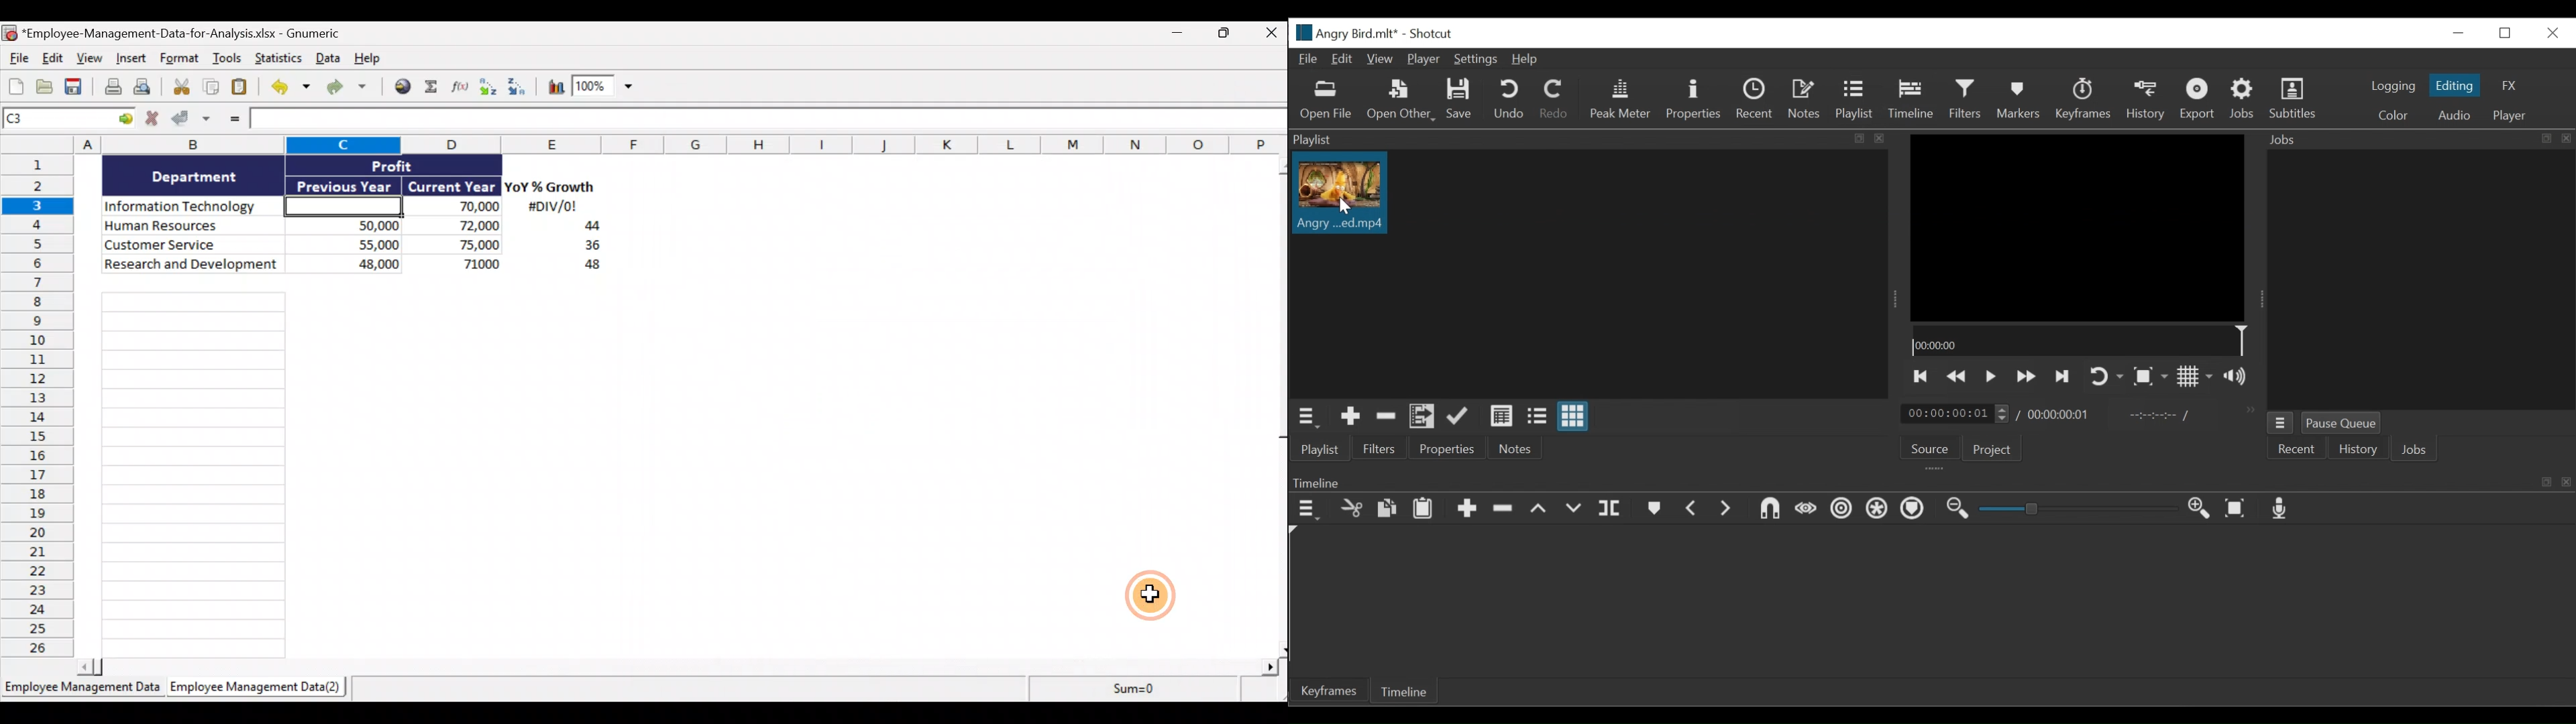 This screenshot has width=2576, height=728. Describe the element at coordinates (1447, 450) in the screenshot. I see `Properties` at that location.